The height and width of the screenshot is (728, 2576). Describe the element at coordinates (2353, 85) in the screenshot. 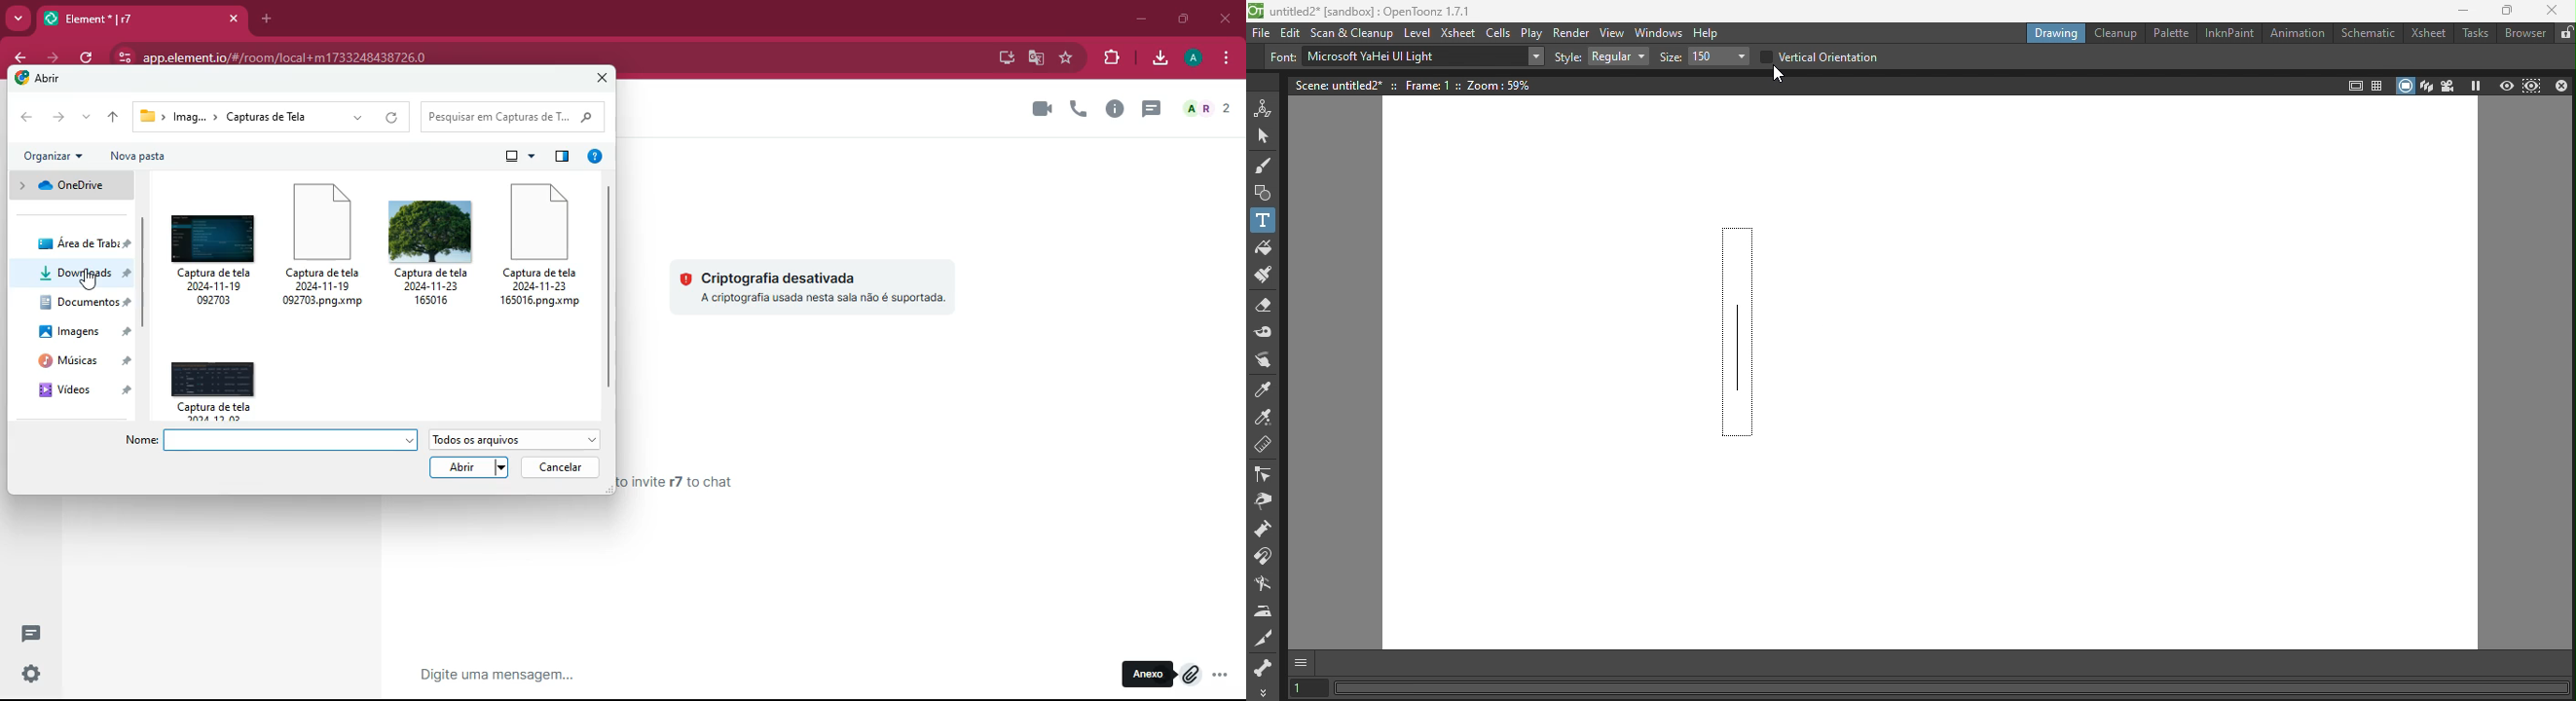

I see `Safe area` at that location.